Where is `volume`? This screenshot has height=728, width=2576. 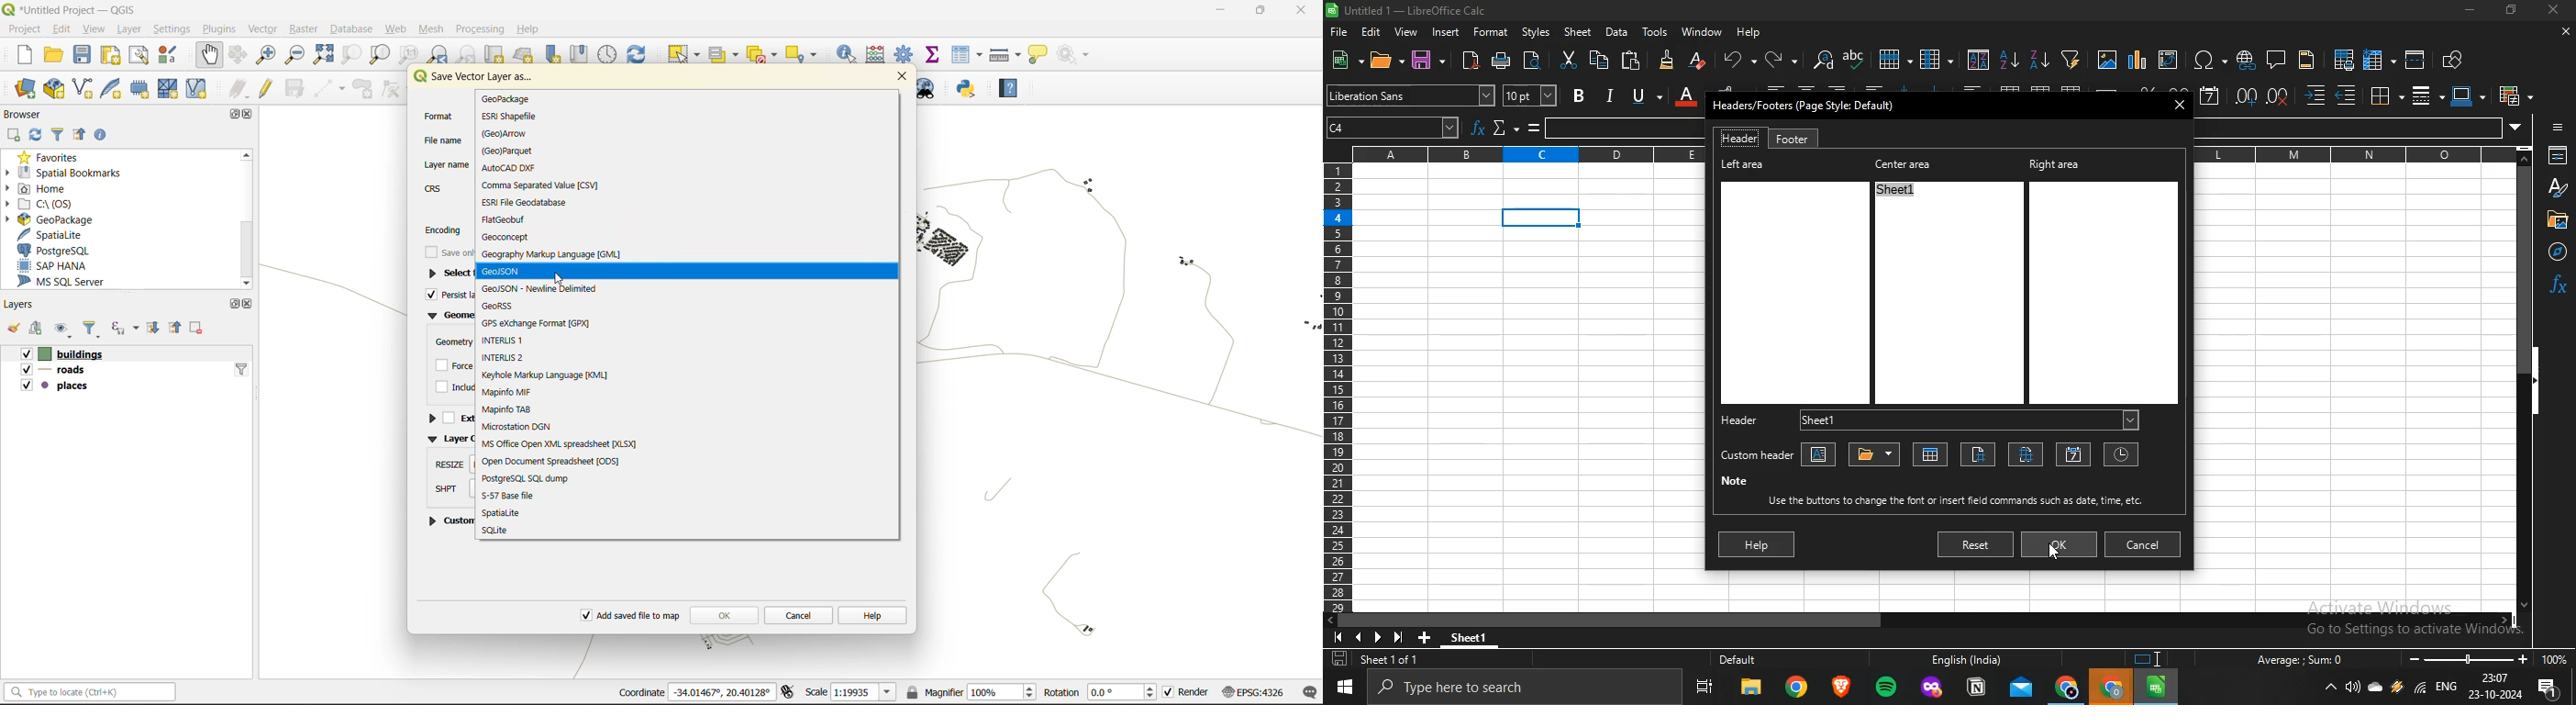 volume is located at coordinates (2353, 688).